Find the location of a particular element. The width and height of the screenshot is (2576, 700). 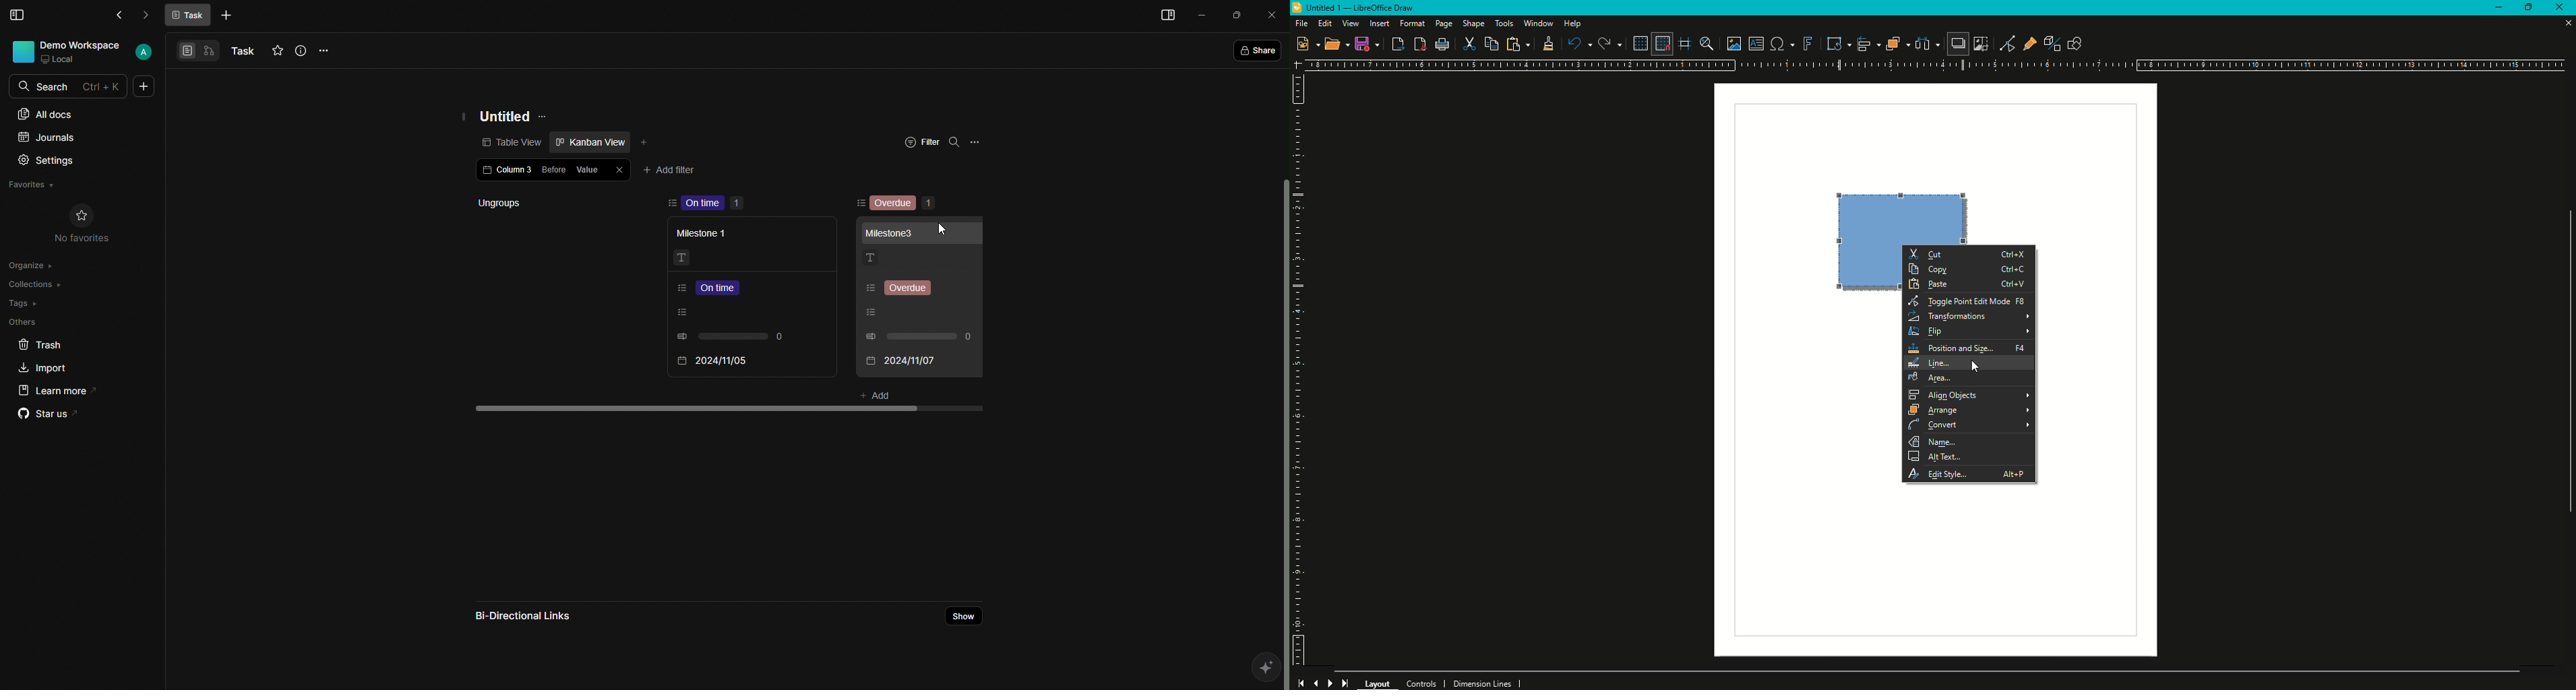

Sorting is located at coordinates (859, 203).